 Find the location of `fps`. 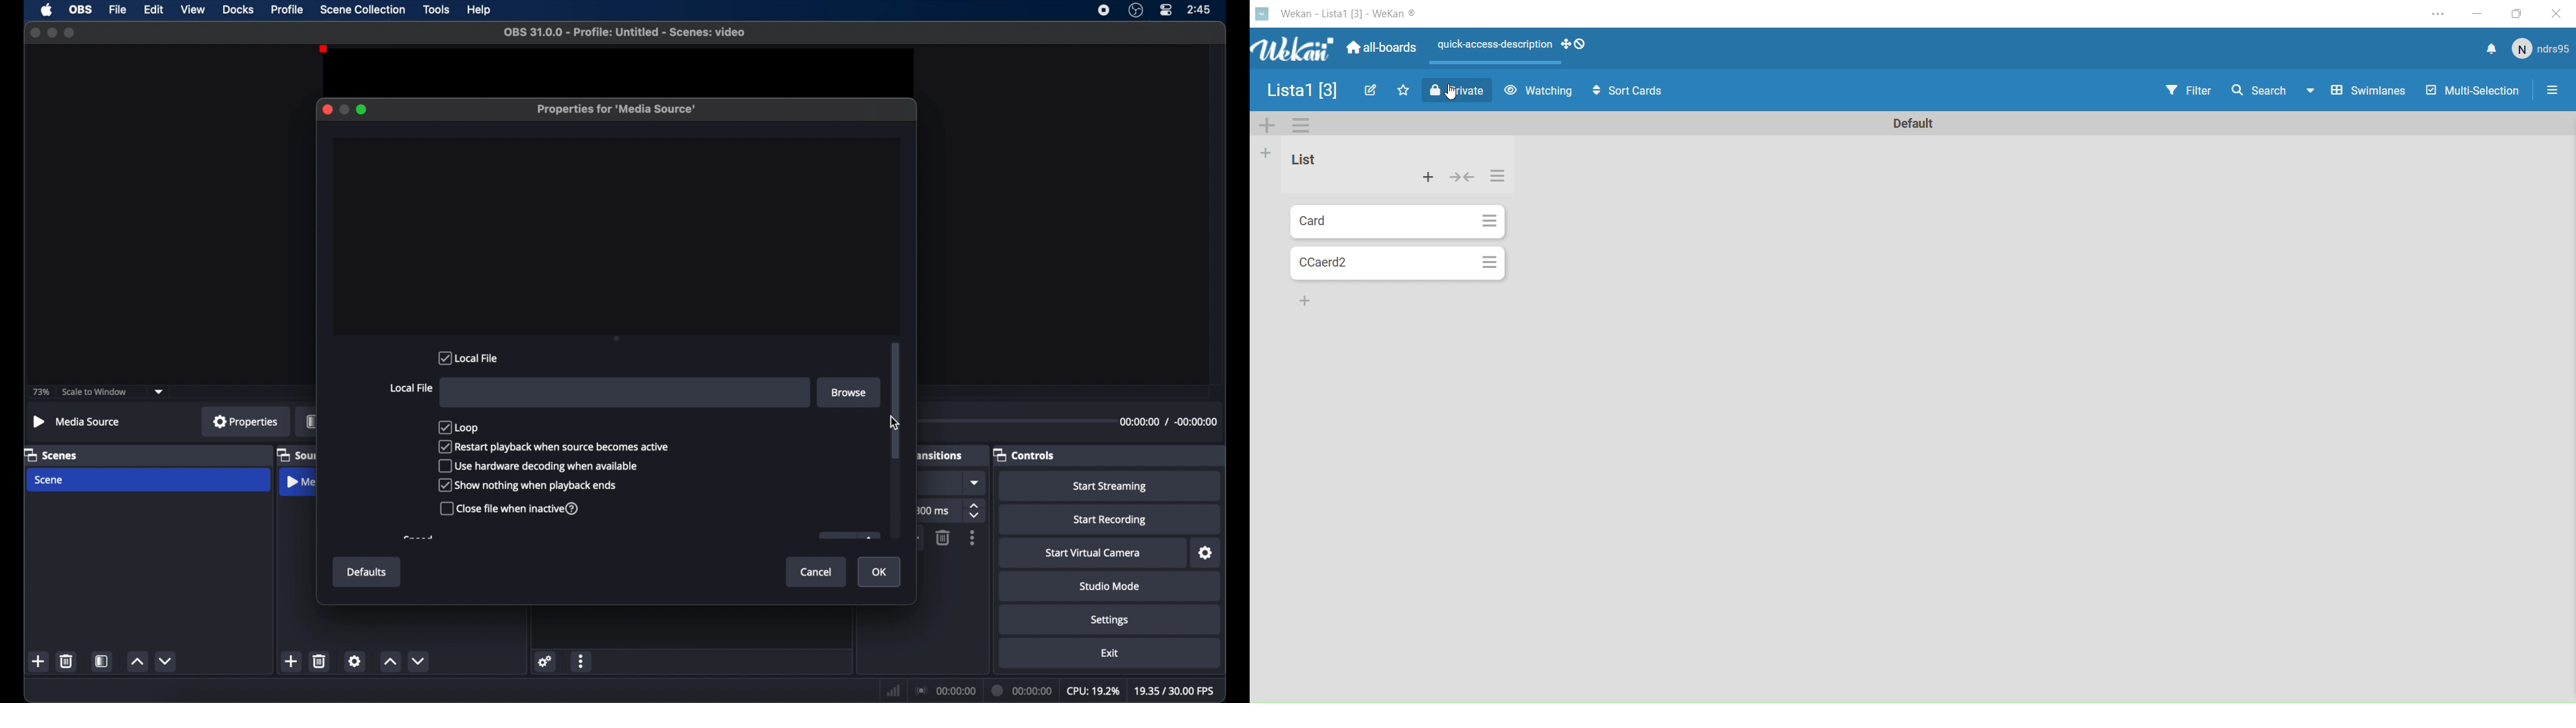

fps is located at coordinates (1173, 691).